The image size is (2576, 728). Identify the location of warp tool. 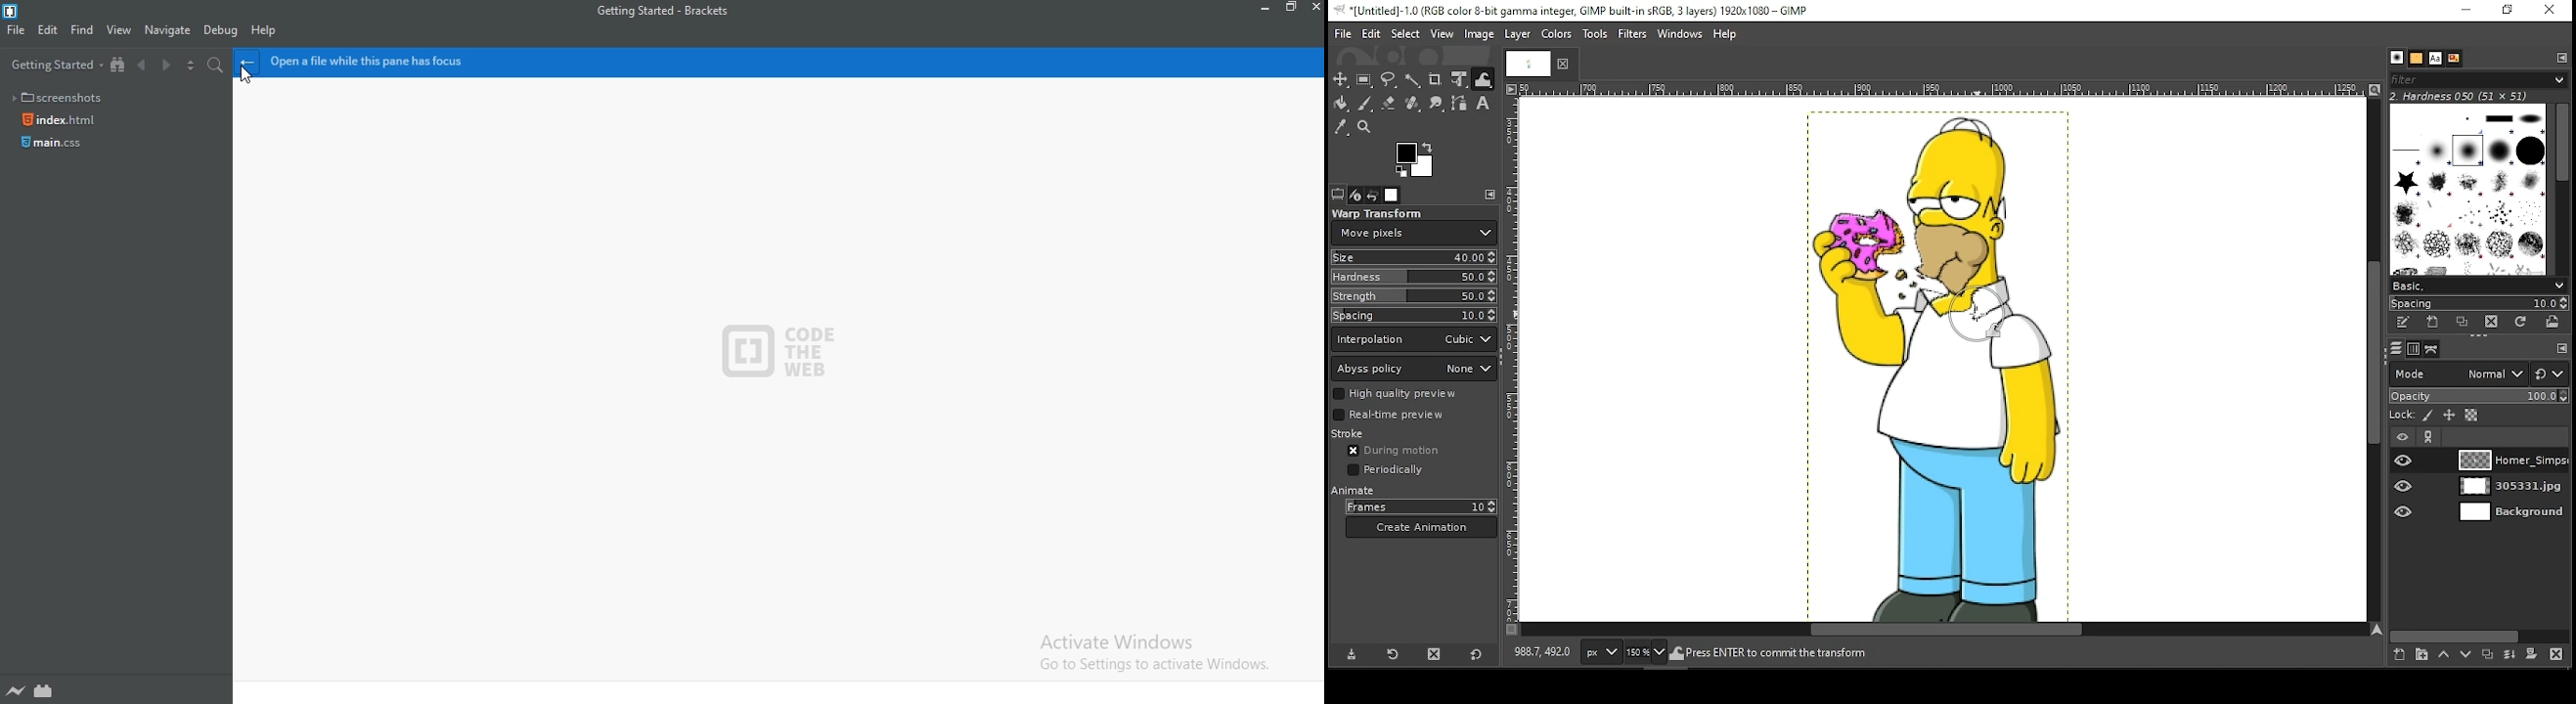
(1483, 80).